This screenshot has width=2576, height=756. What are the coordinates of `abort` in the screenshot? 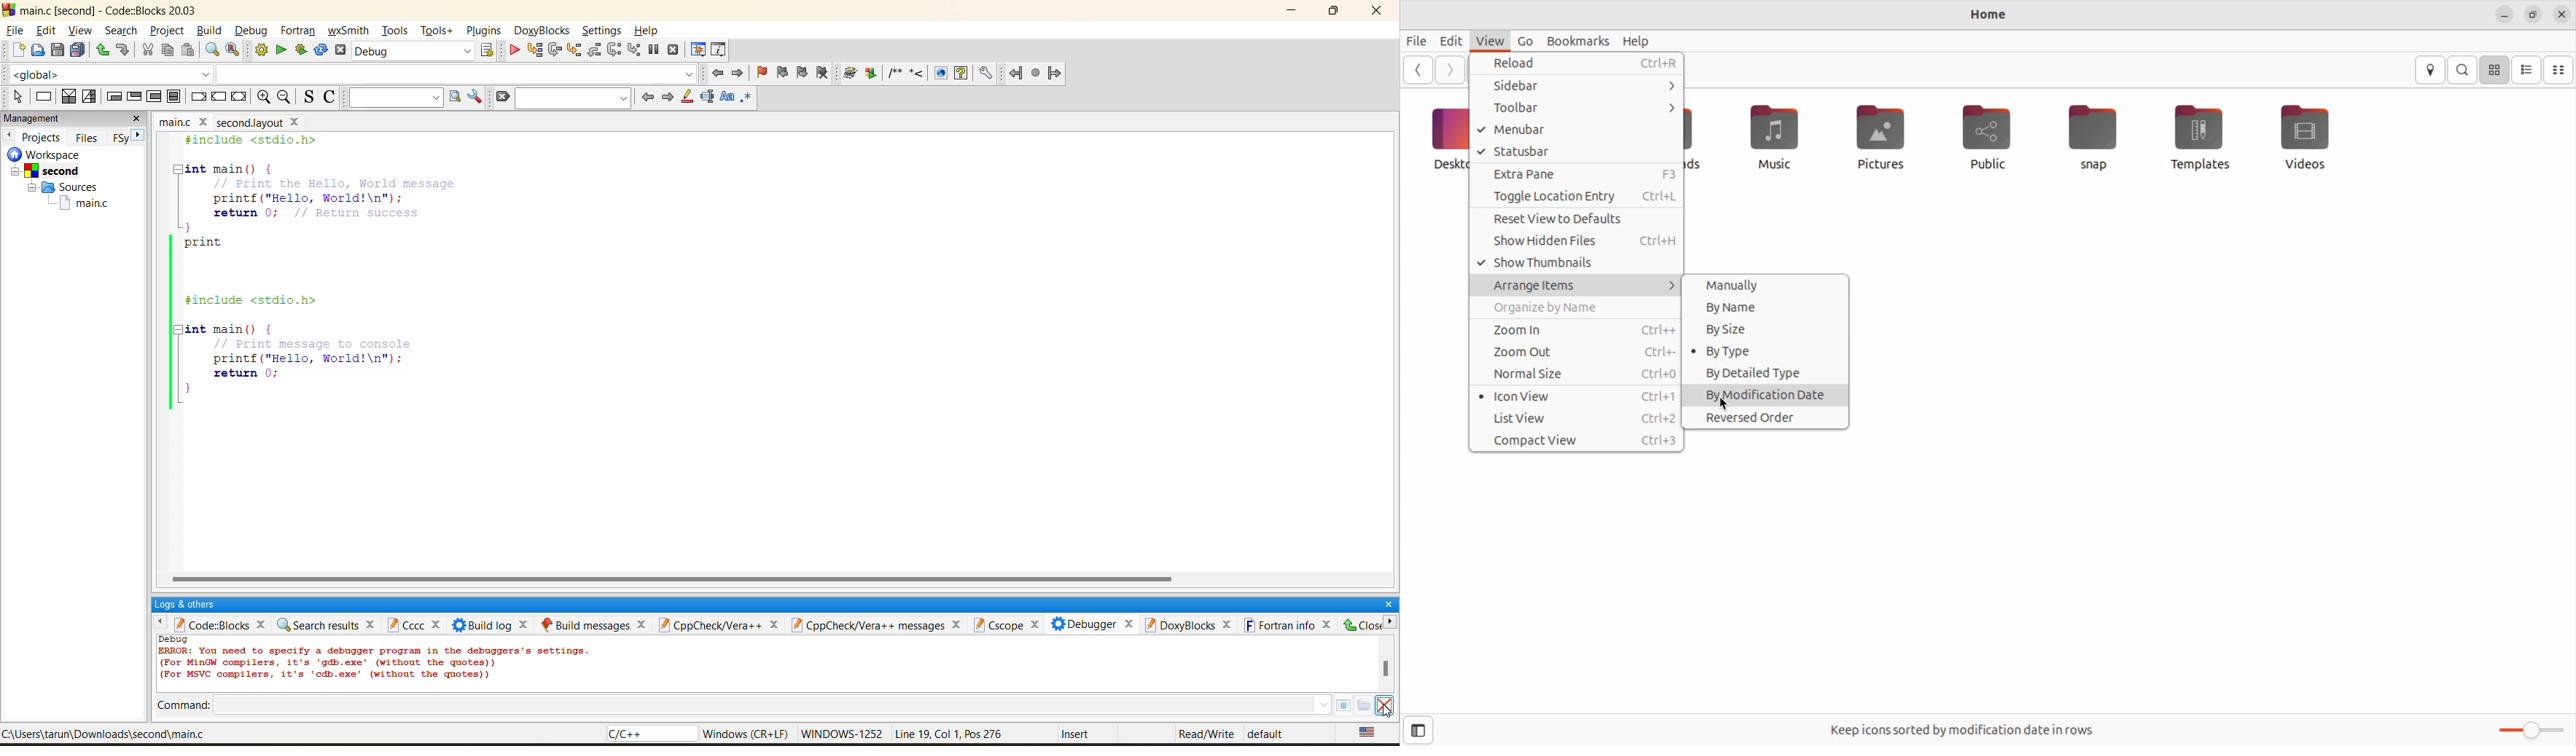 It's located at (343, 49).